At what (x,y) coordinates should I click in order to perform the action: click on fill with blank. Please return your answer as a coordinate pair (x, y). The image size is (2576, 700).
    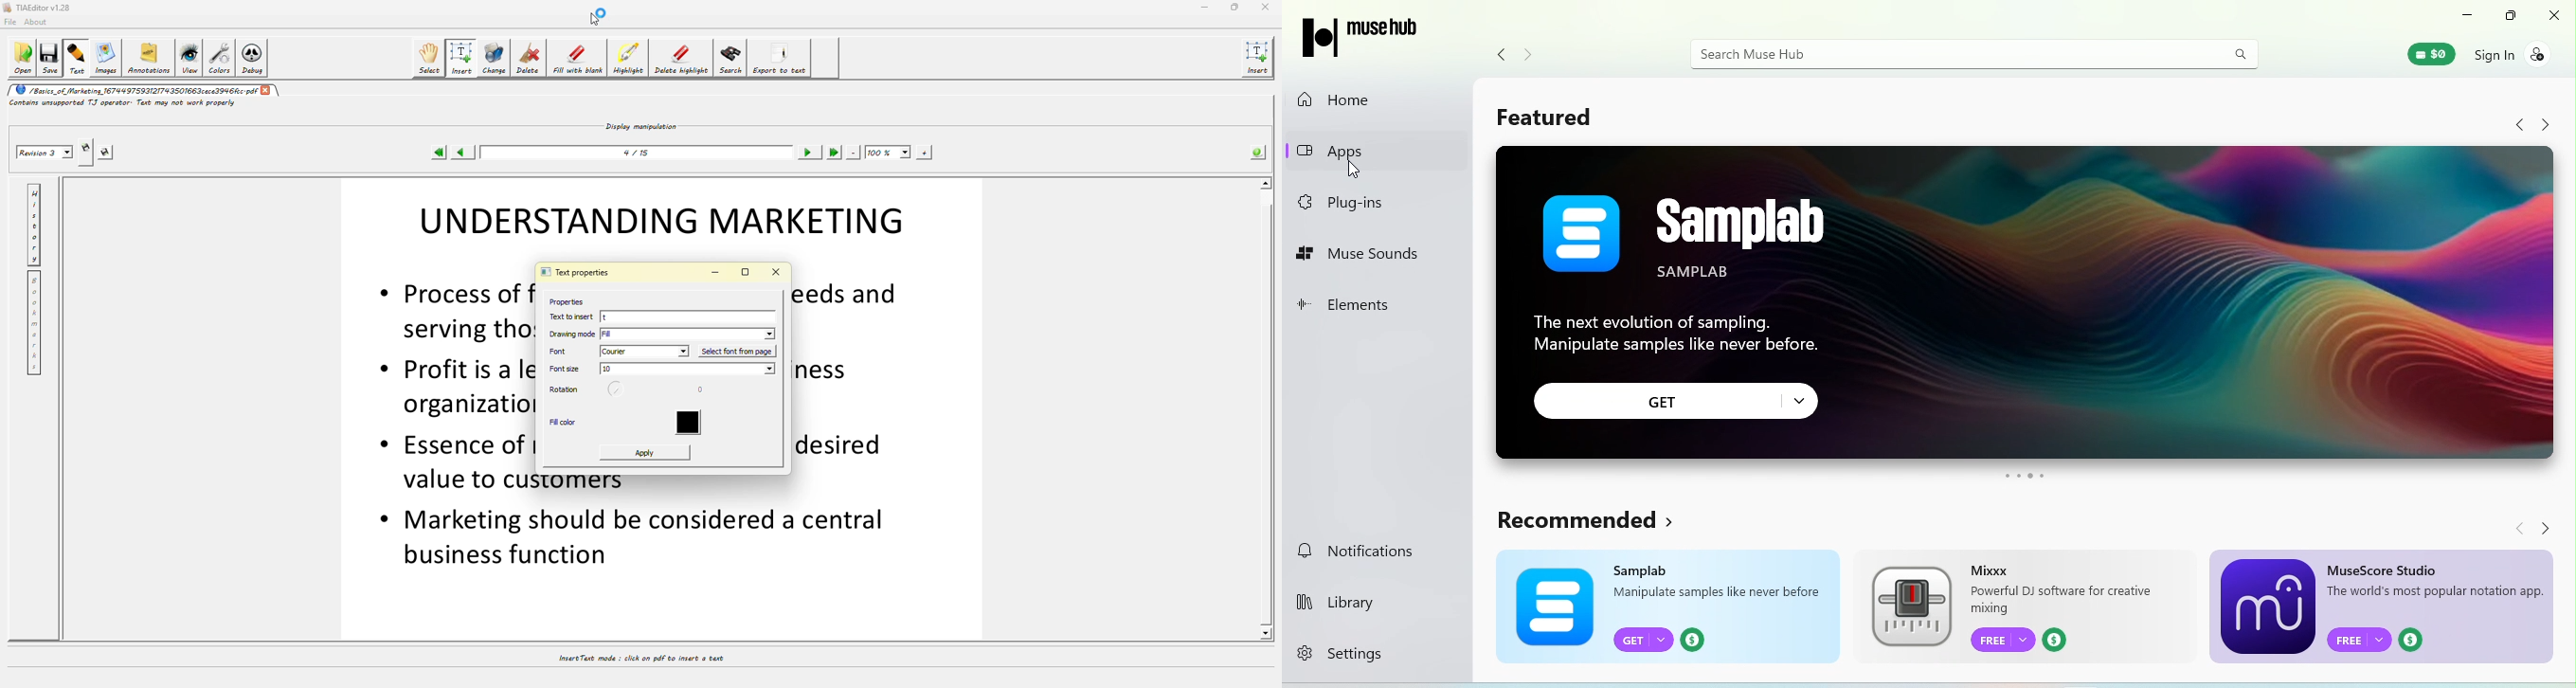
    Looking at the image, I should click on (578, 57).